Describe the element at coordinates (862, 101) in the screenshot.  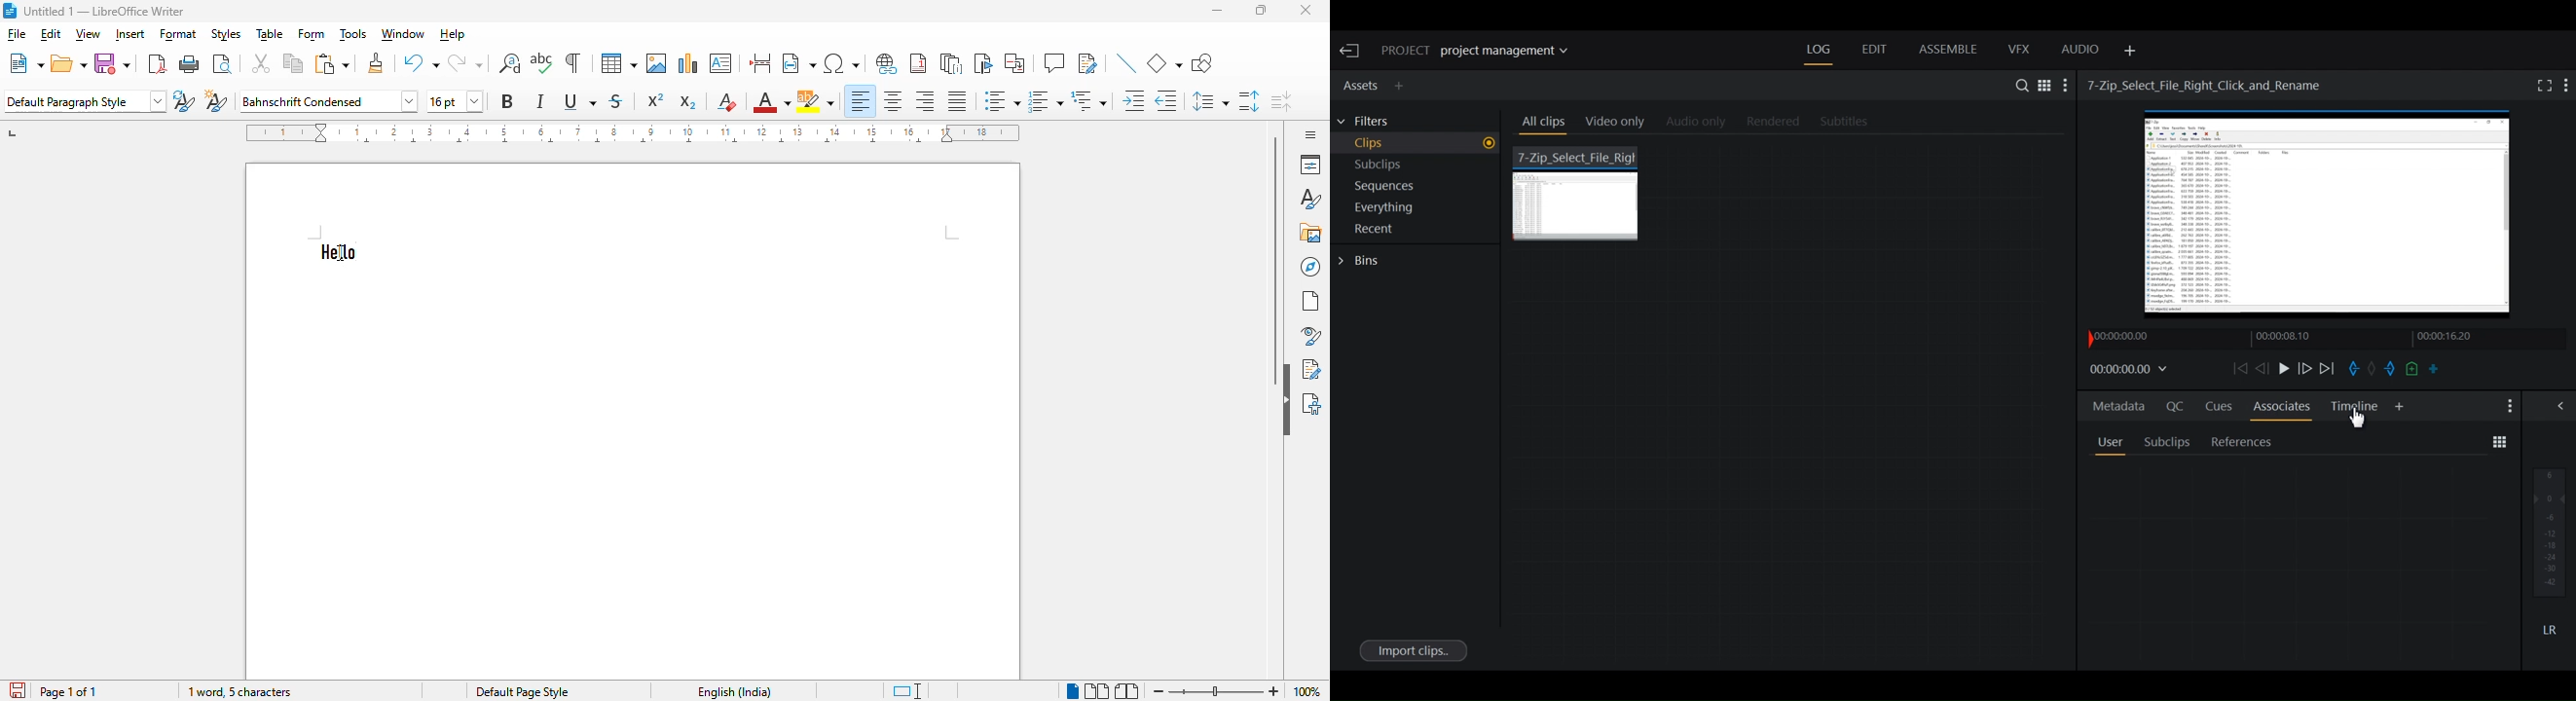
I see `align left` at that location.